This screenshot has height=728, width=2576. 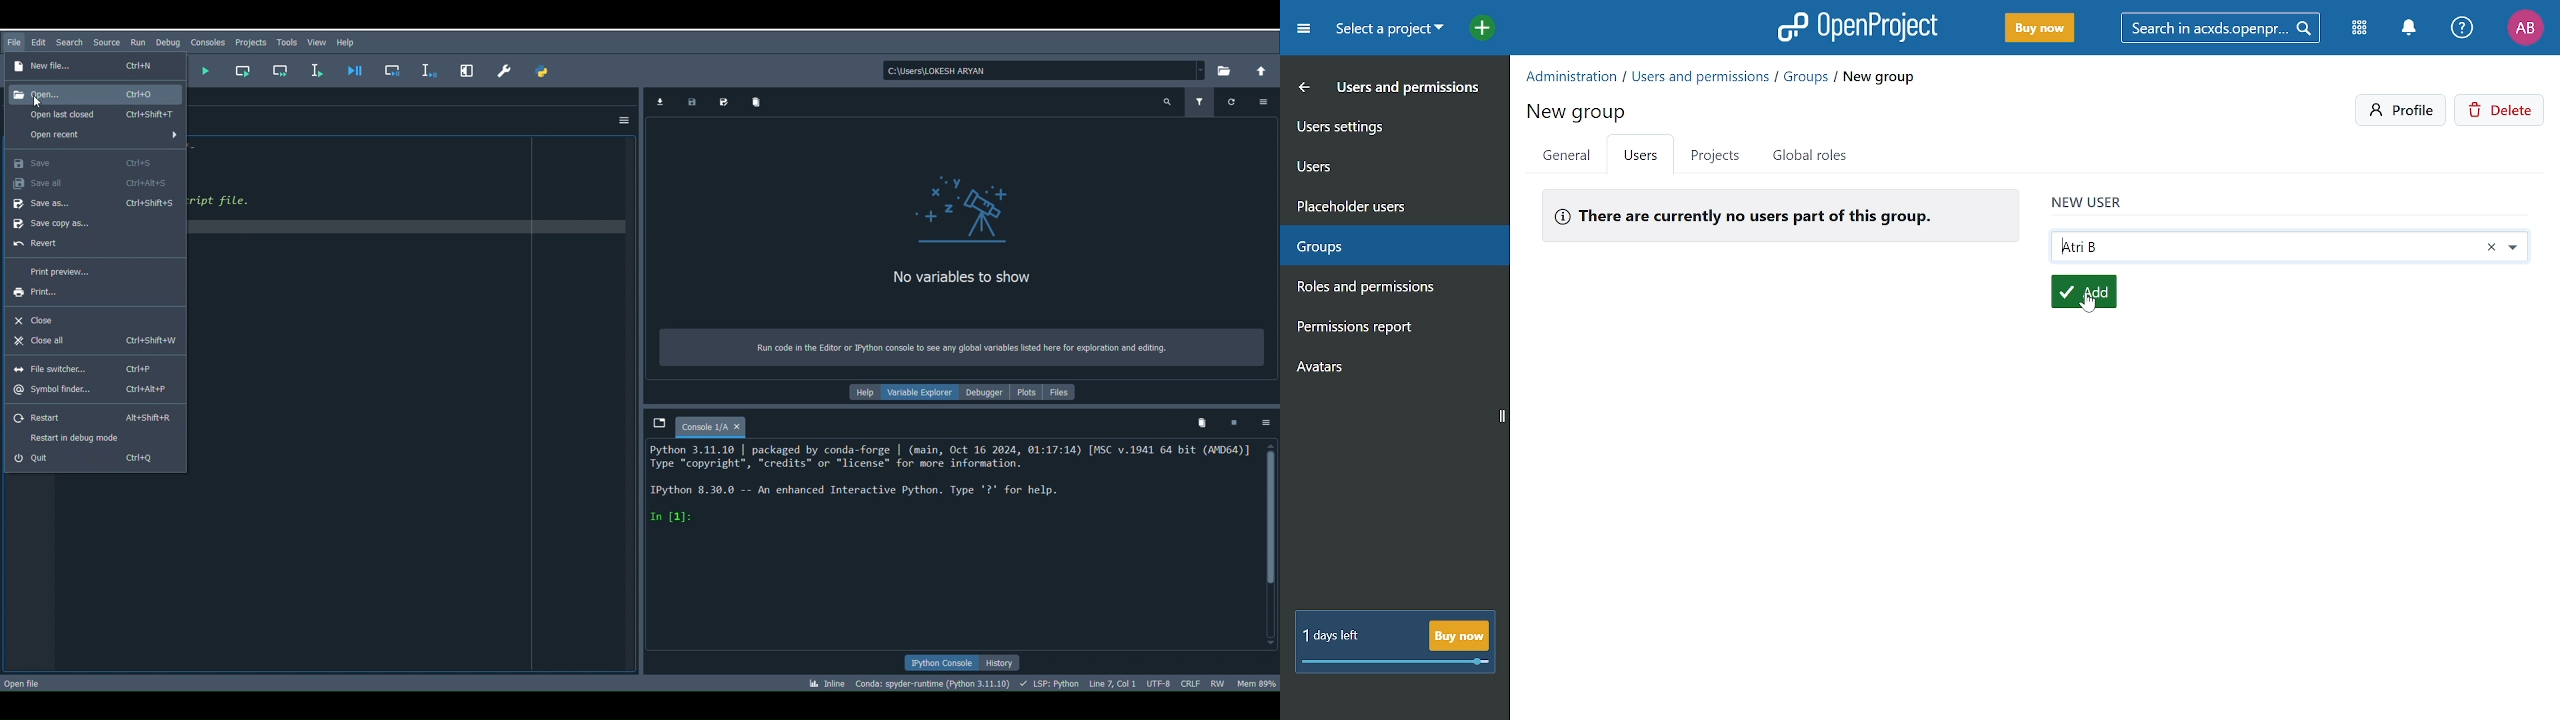 I want to click on Consoles, so click(x=205, y=41).